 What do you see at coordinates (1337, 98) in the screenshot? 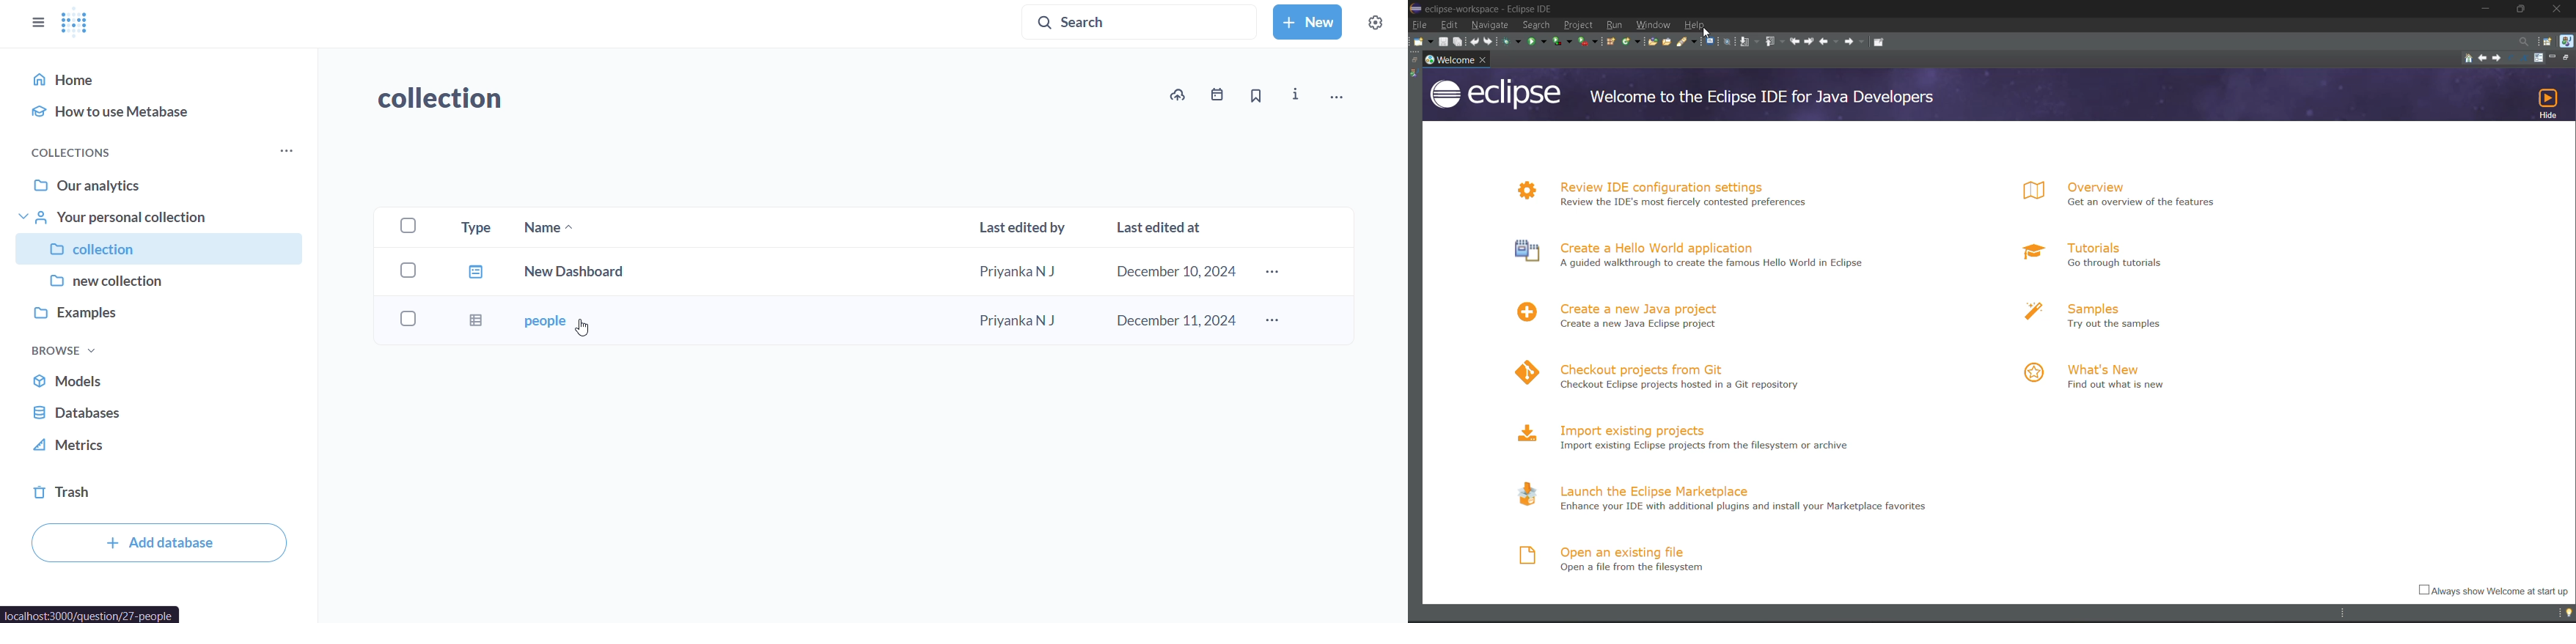
I see `move,trash, and more` at bounding box center [1337, 98].